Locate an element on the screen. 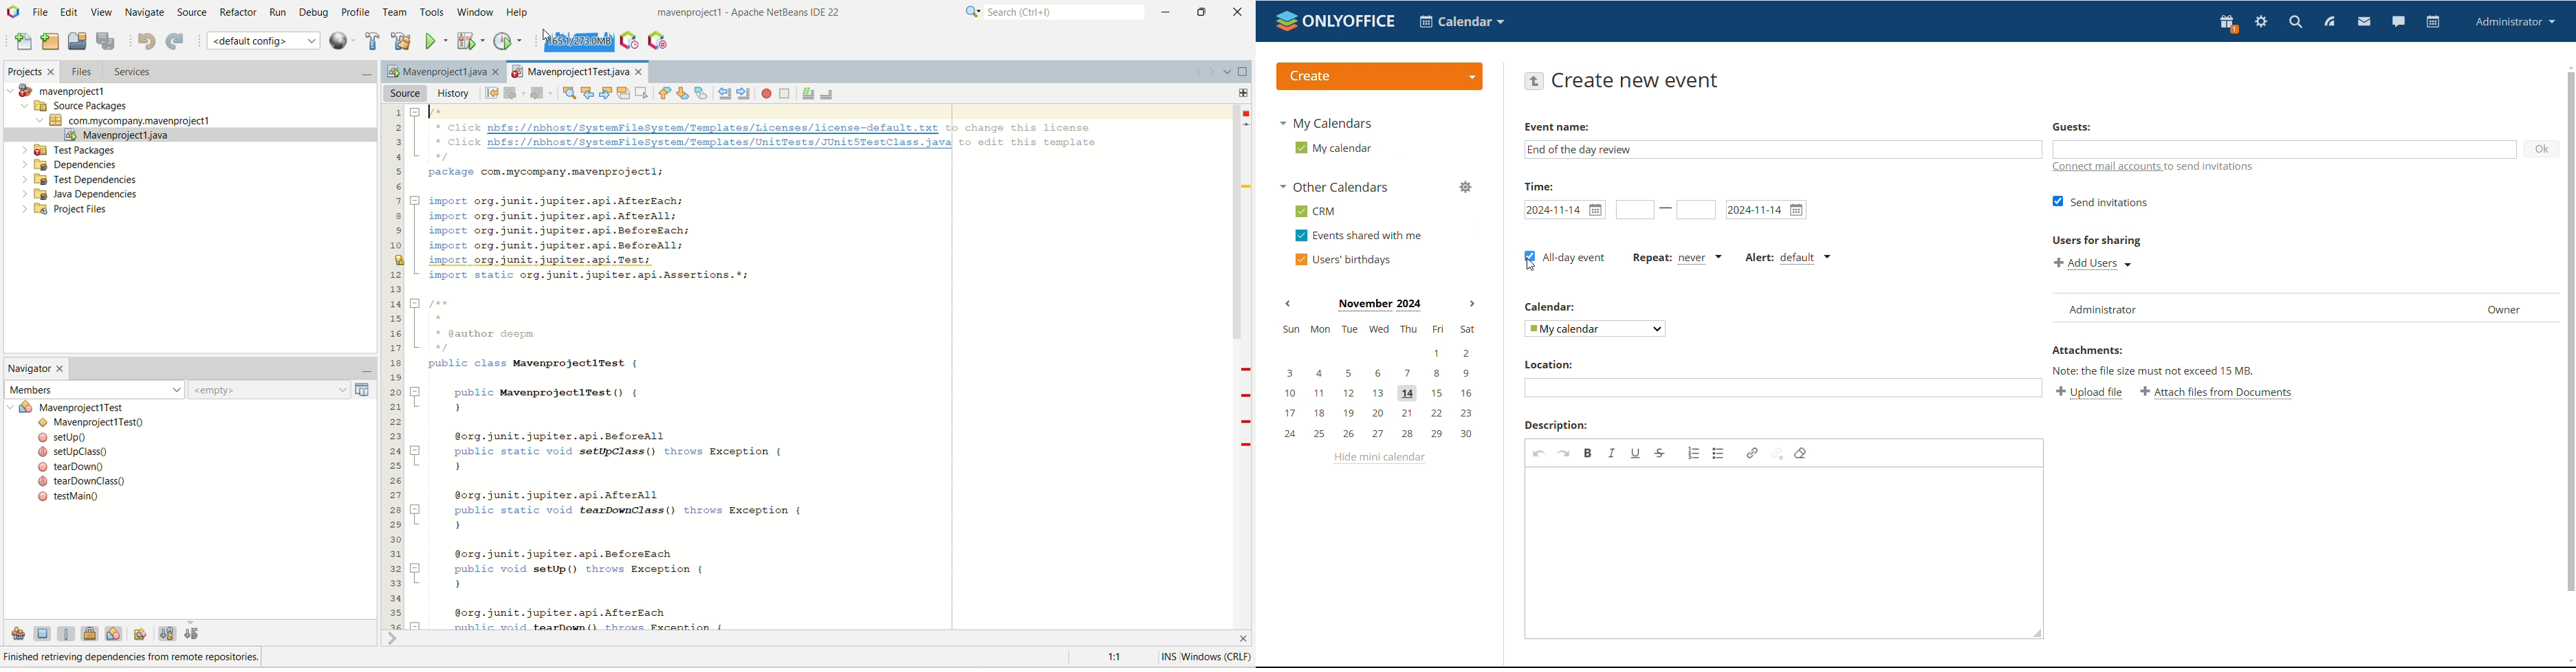 Image resolution: width=2576 pixels, height=672 pixels. Owner is located at coordinates (2508, 309).